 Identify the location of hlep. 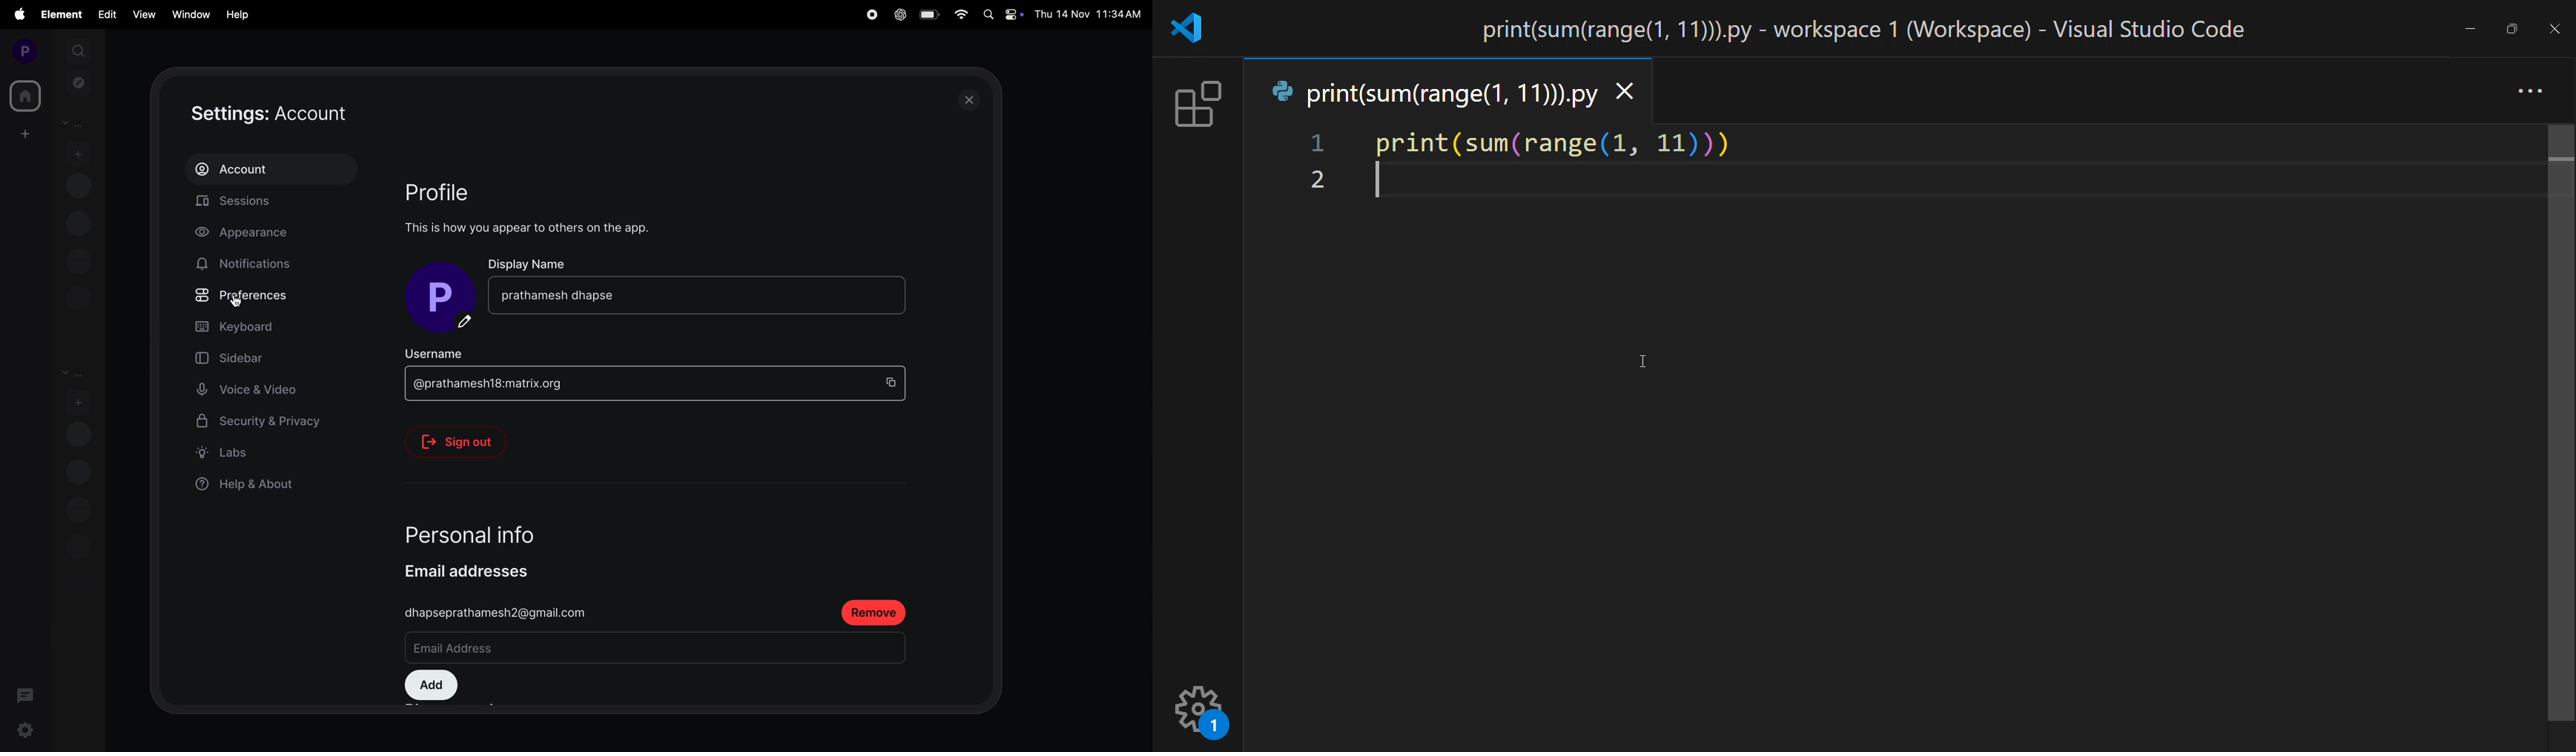
(238, 15).